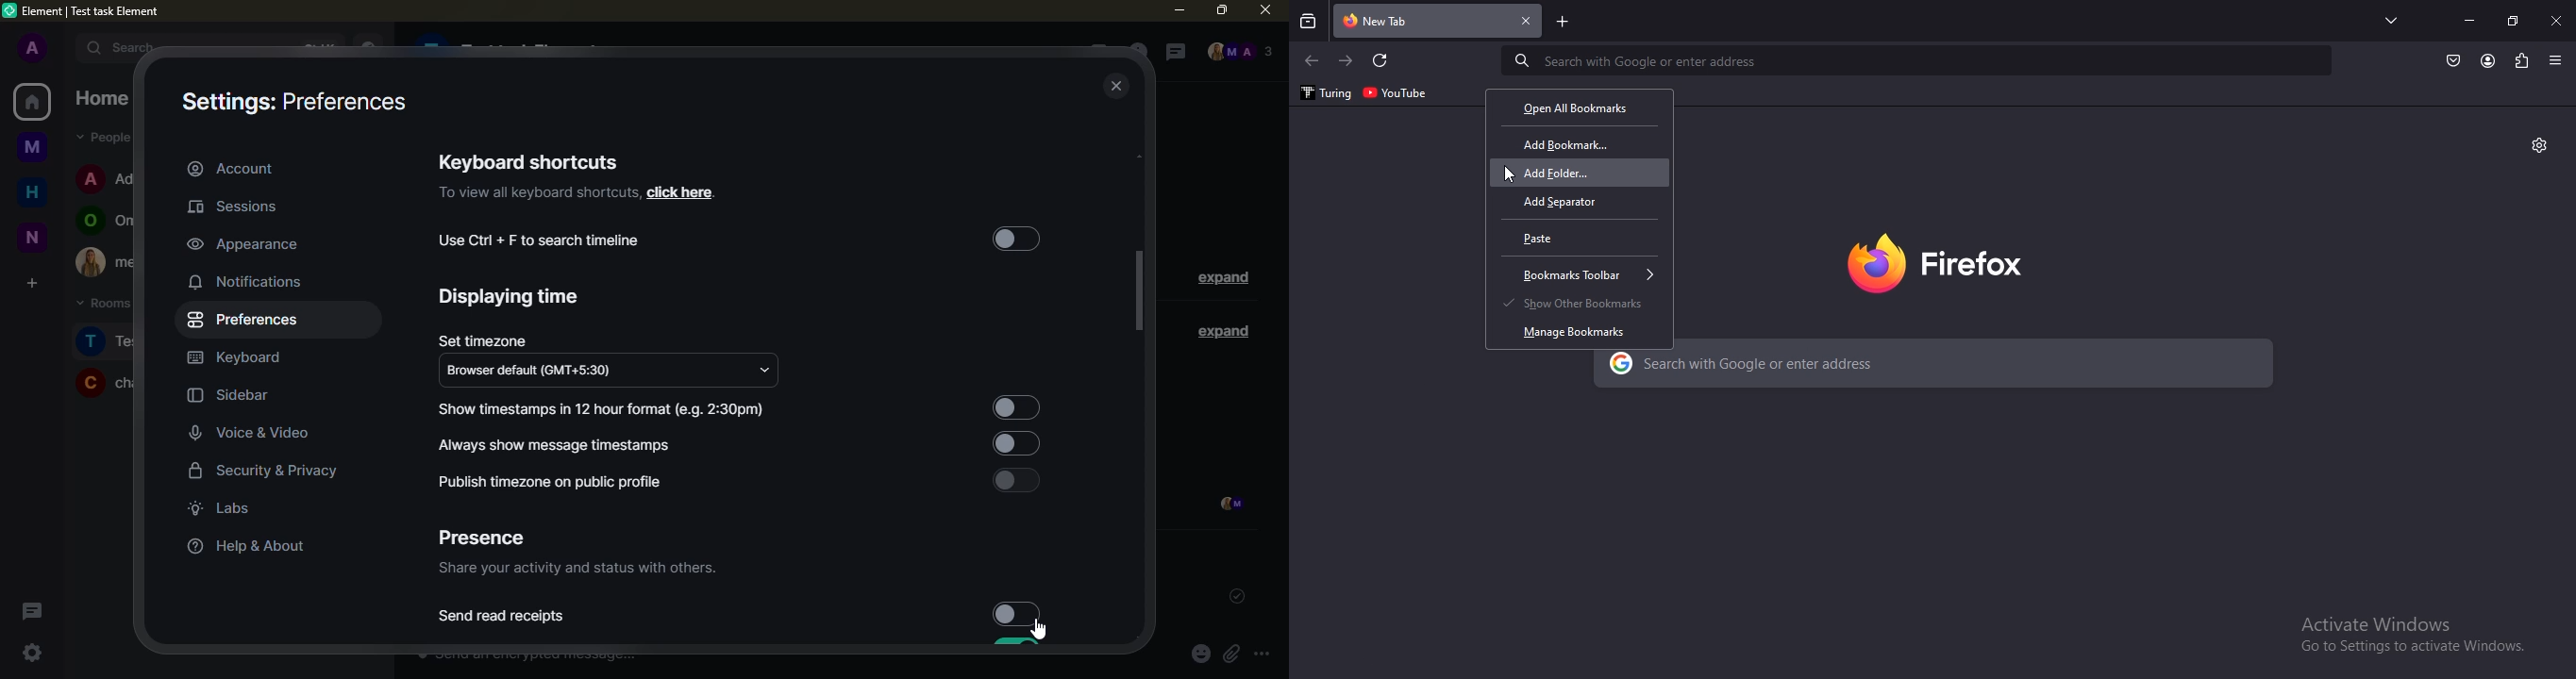  Describe the element at coordinates (547, 482) in the screenshot. I see `publish timezone` at that location.